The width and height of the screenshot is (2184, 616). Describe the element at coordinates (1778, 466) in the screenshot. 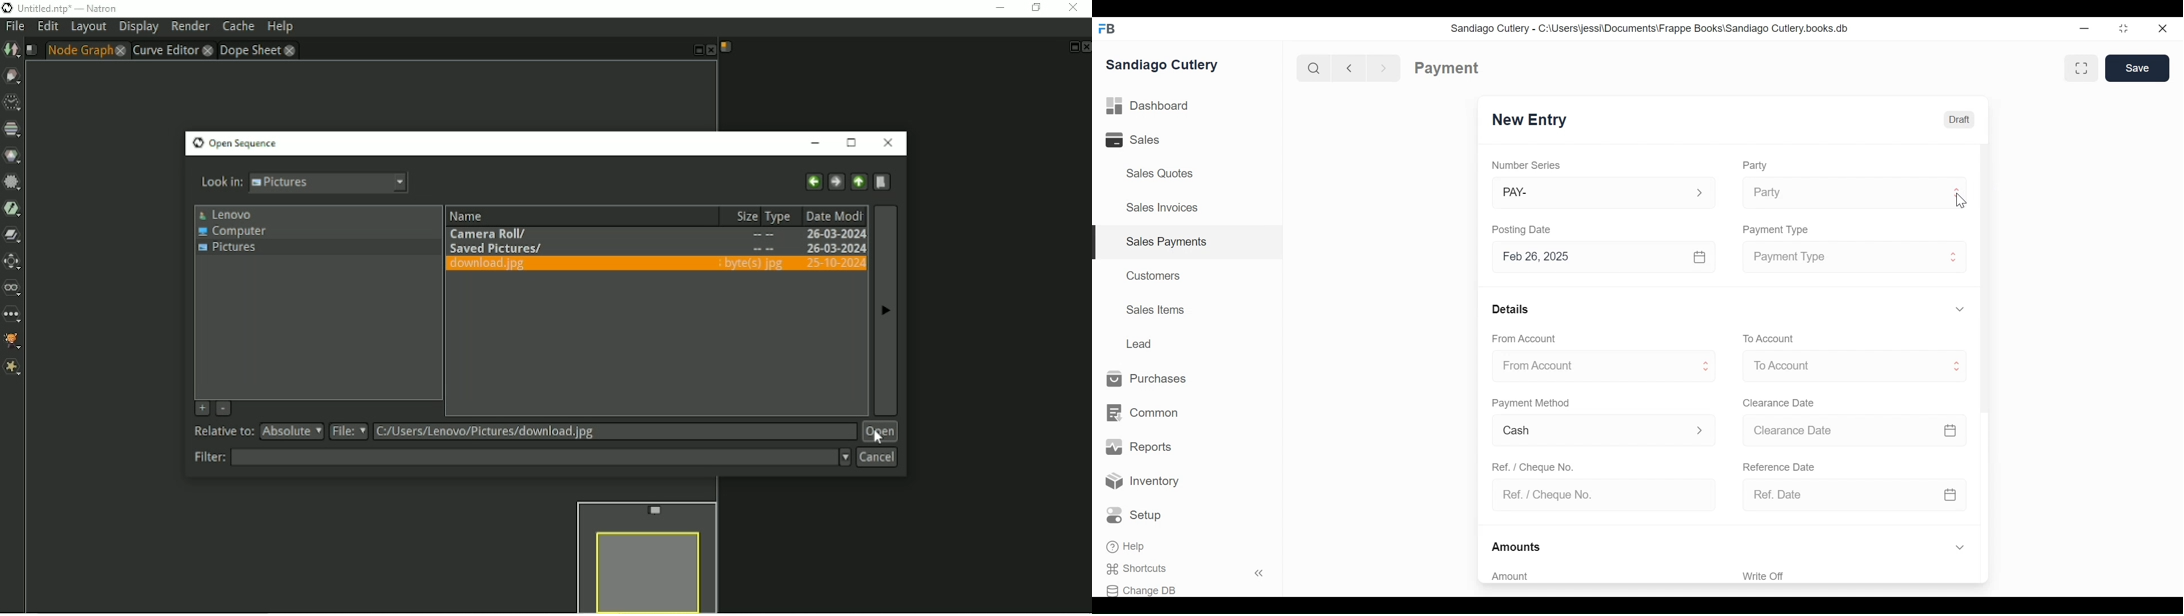

I see `Reference Date` at that location.